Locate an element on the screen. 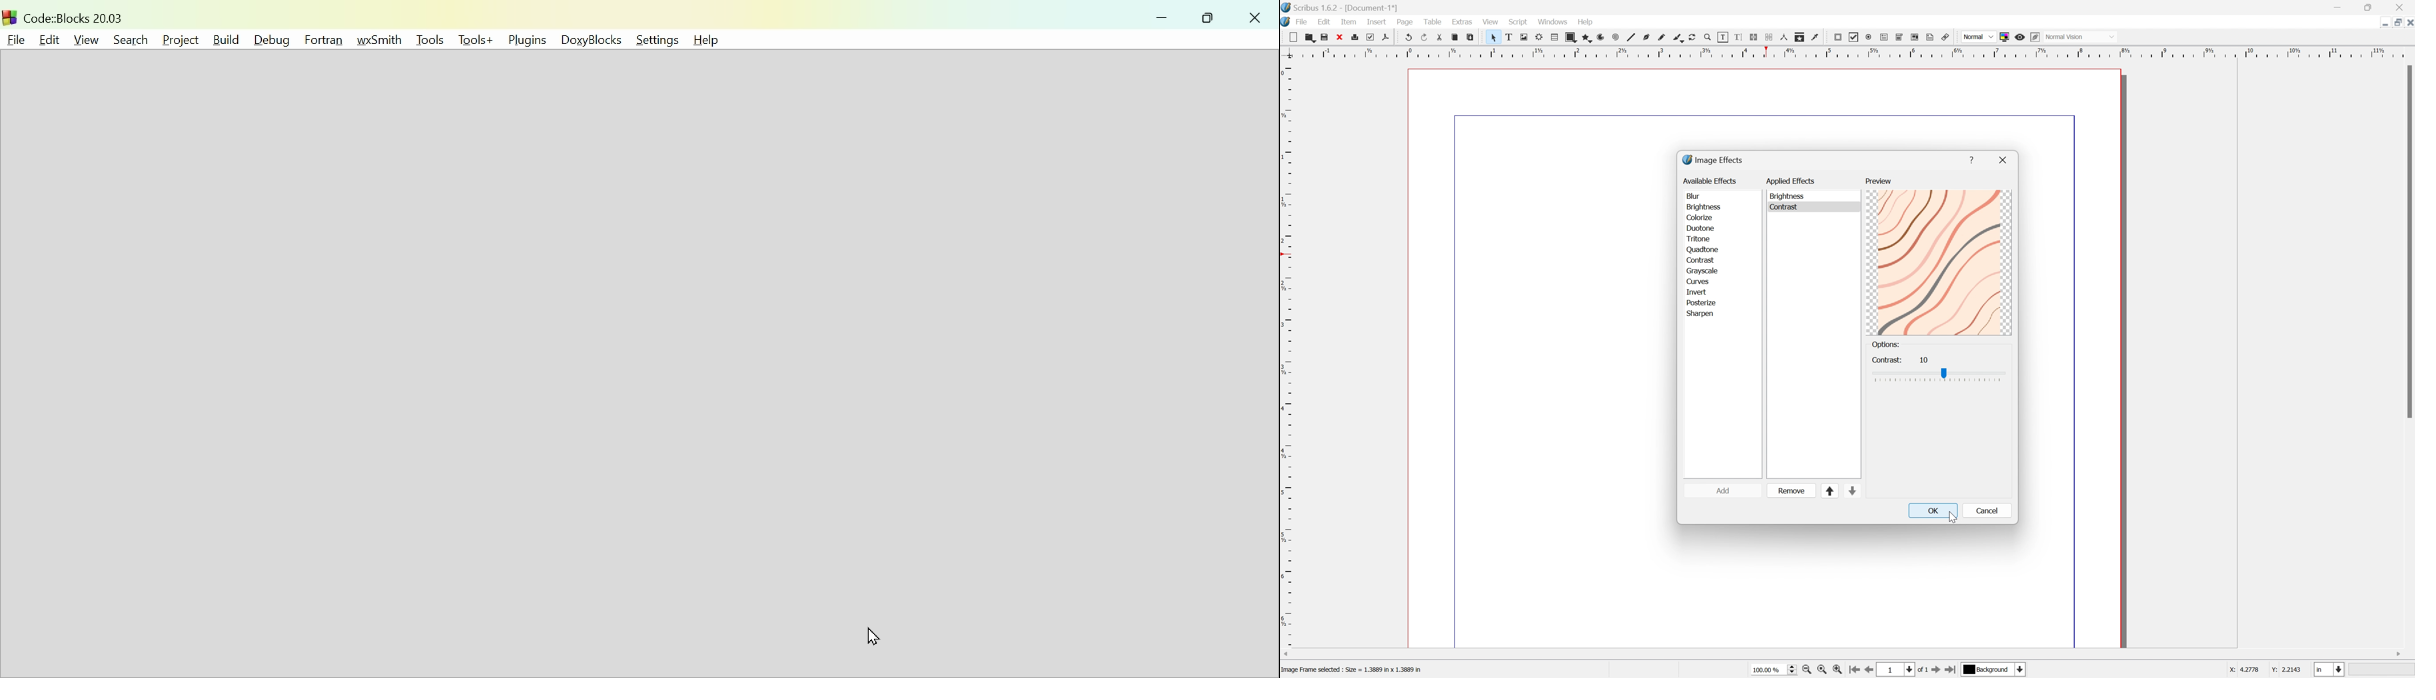 The height and width of the screenshot is (700, 2436). Shape is located at coordinates (1572, 36).